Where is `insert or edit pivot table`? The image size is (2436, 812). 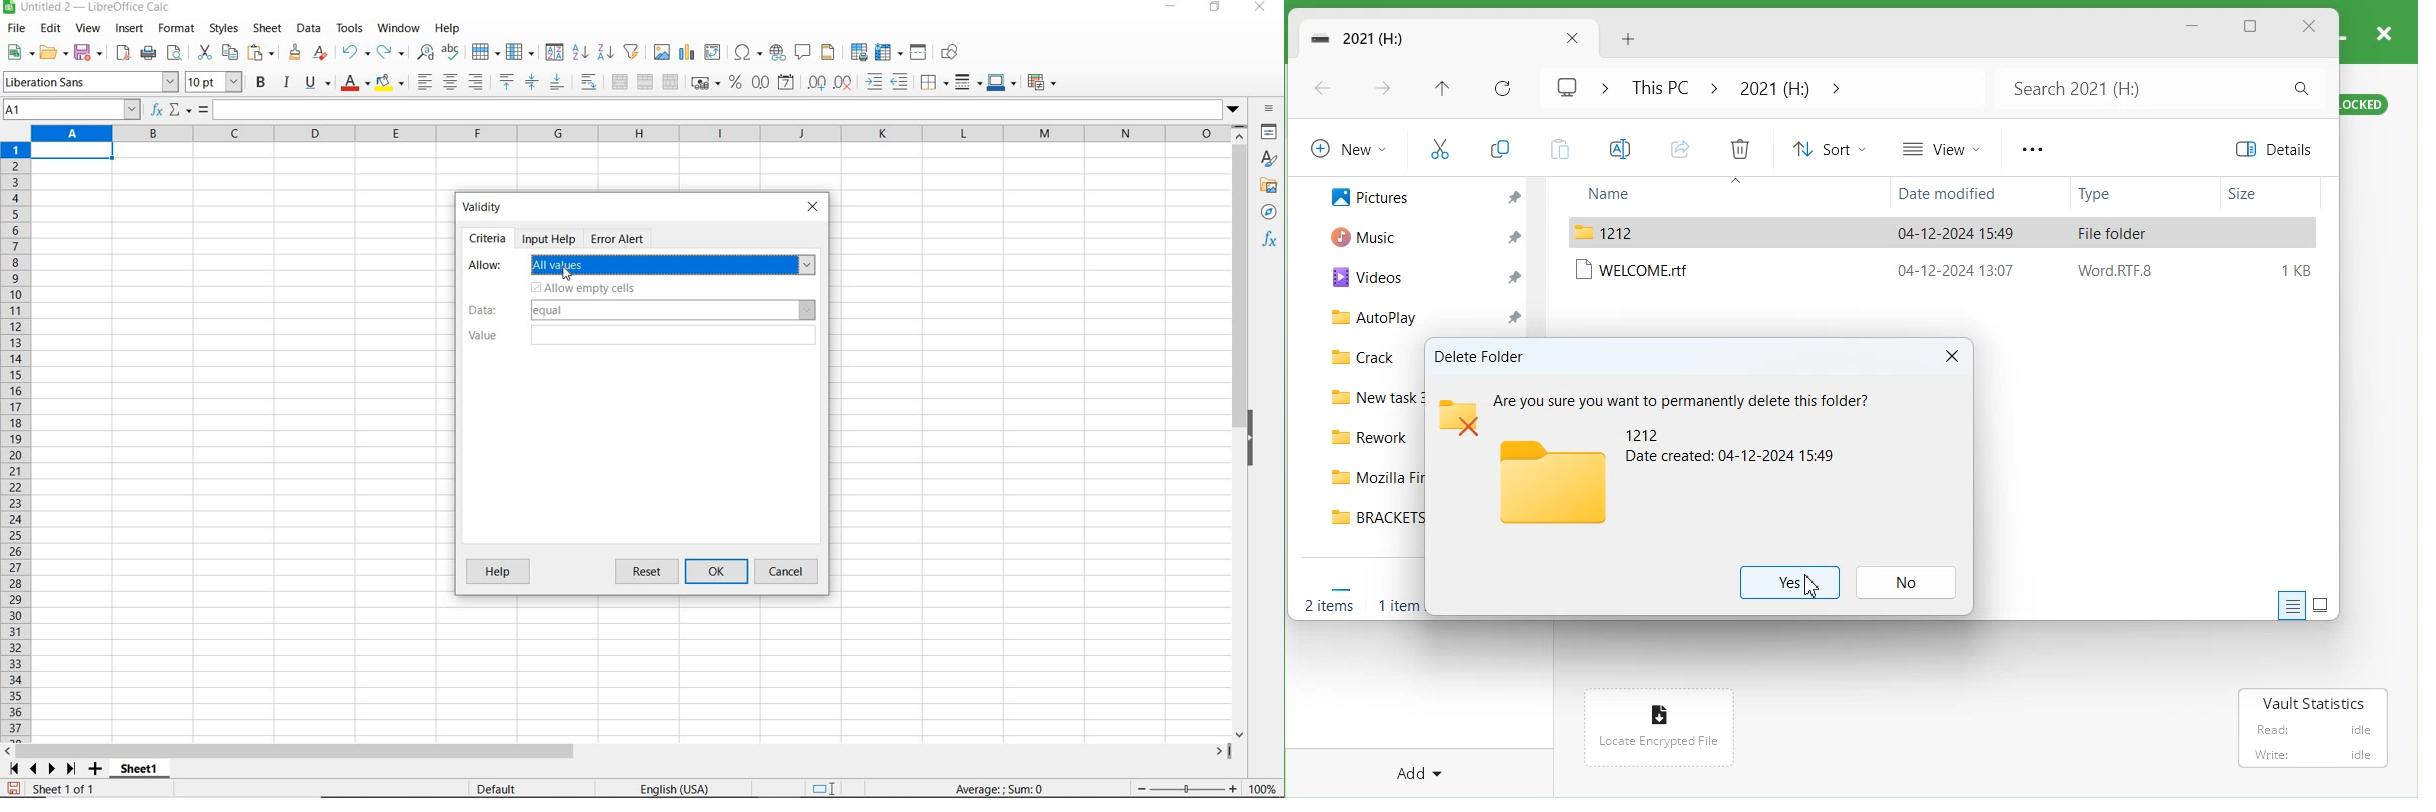
insert or edit pivot table is located at coordinates (714, 53).